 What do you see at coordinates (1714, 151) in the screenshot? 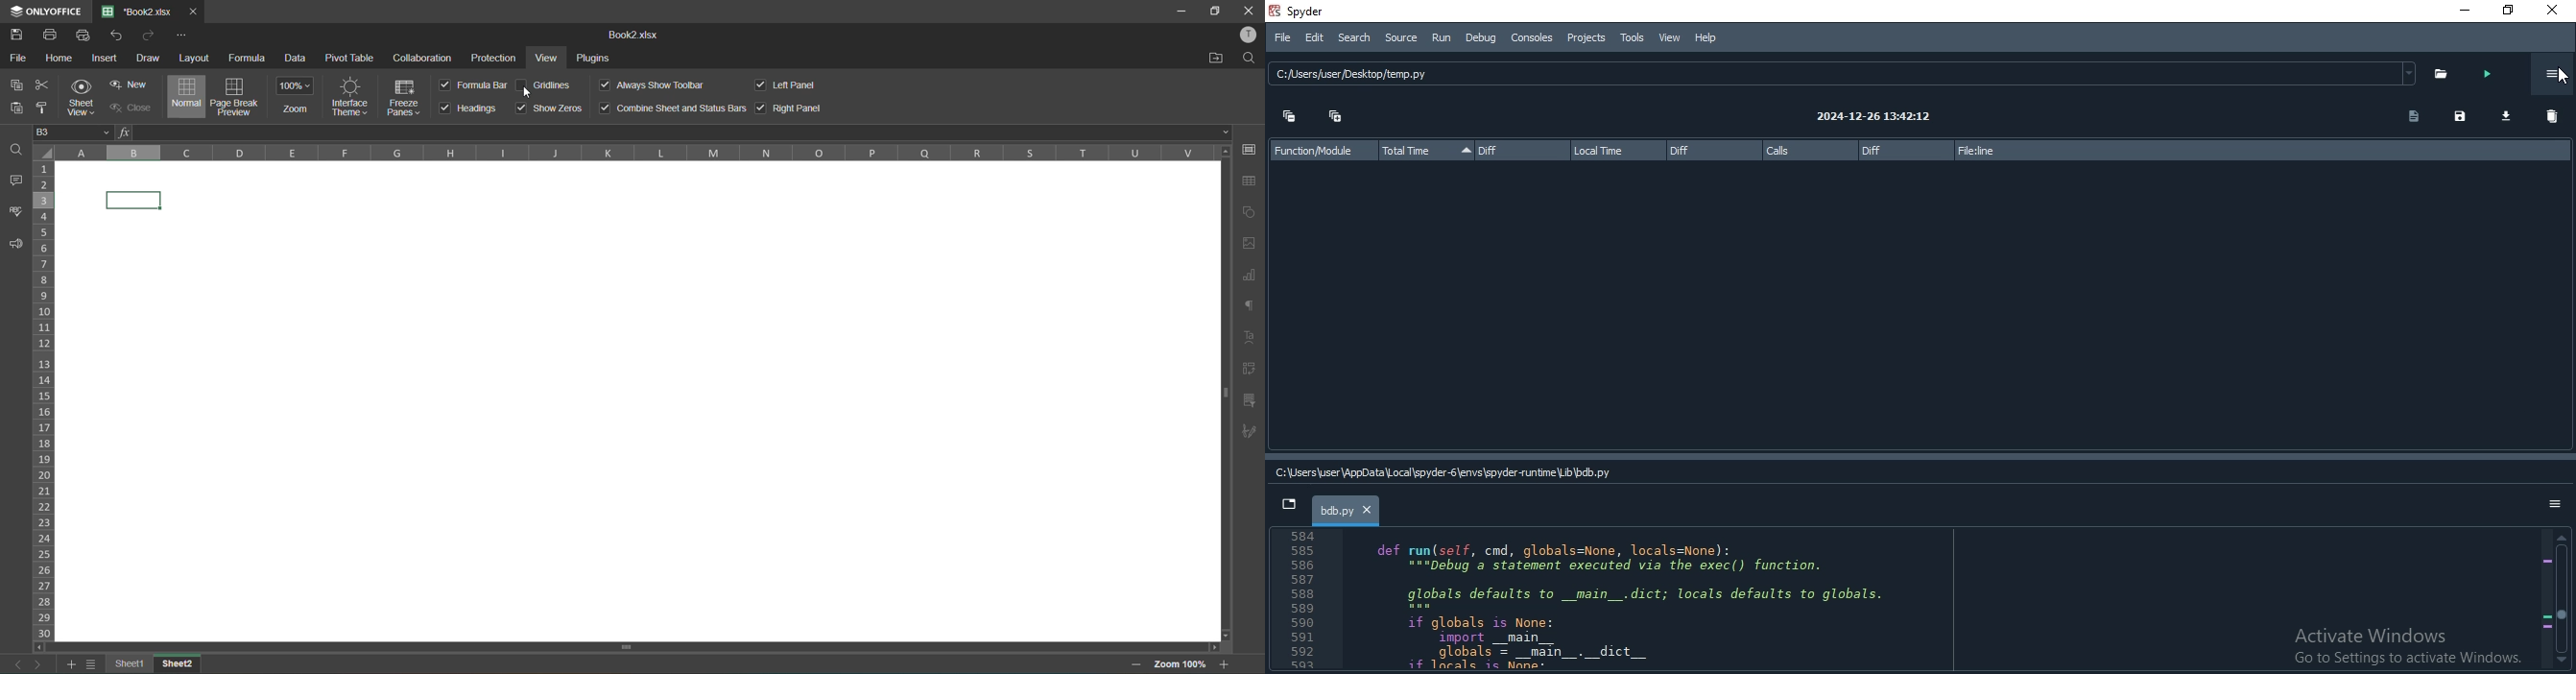
I see `Diff` at bounding box center [1714, 151].